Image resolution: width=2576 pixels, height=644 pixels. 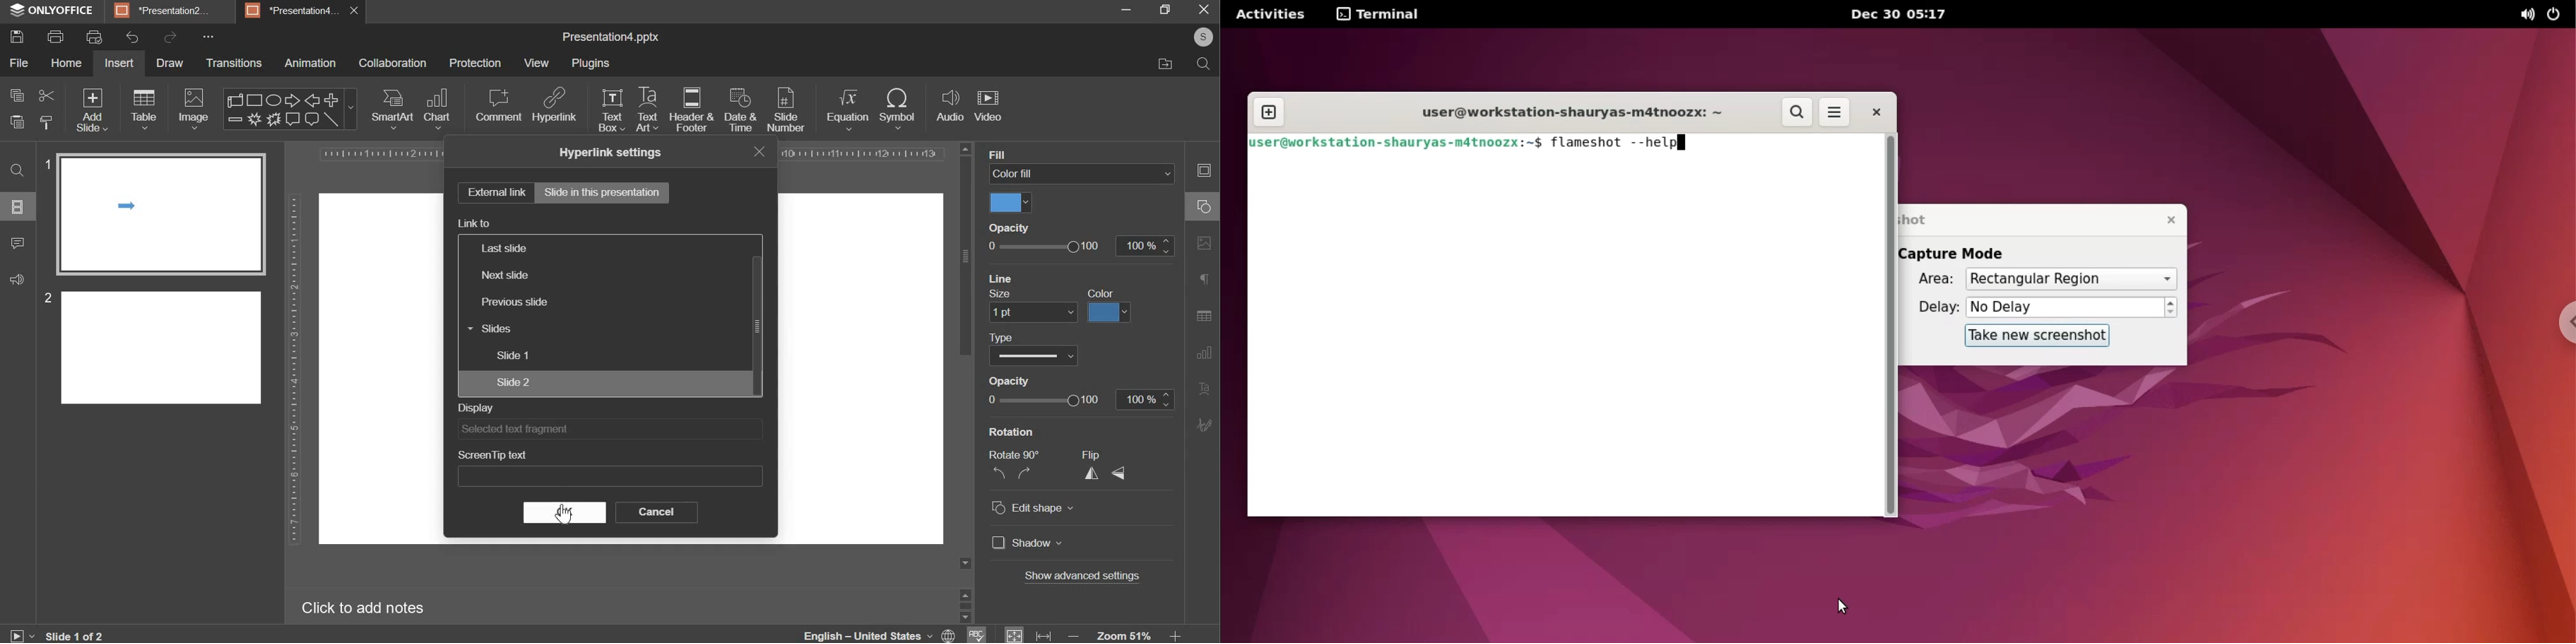 I want to click on © Edit shape v, so click(x=1035, y=510).